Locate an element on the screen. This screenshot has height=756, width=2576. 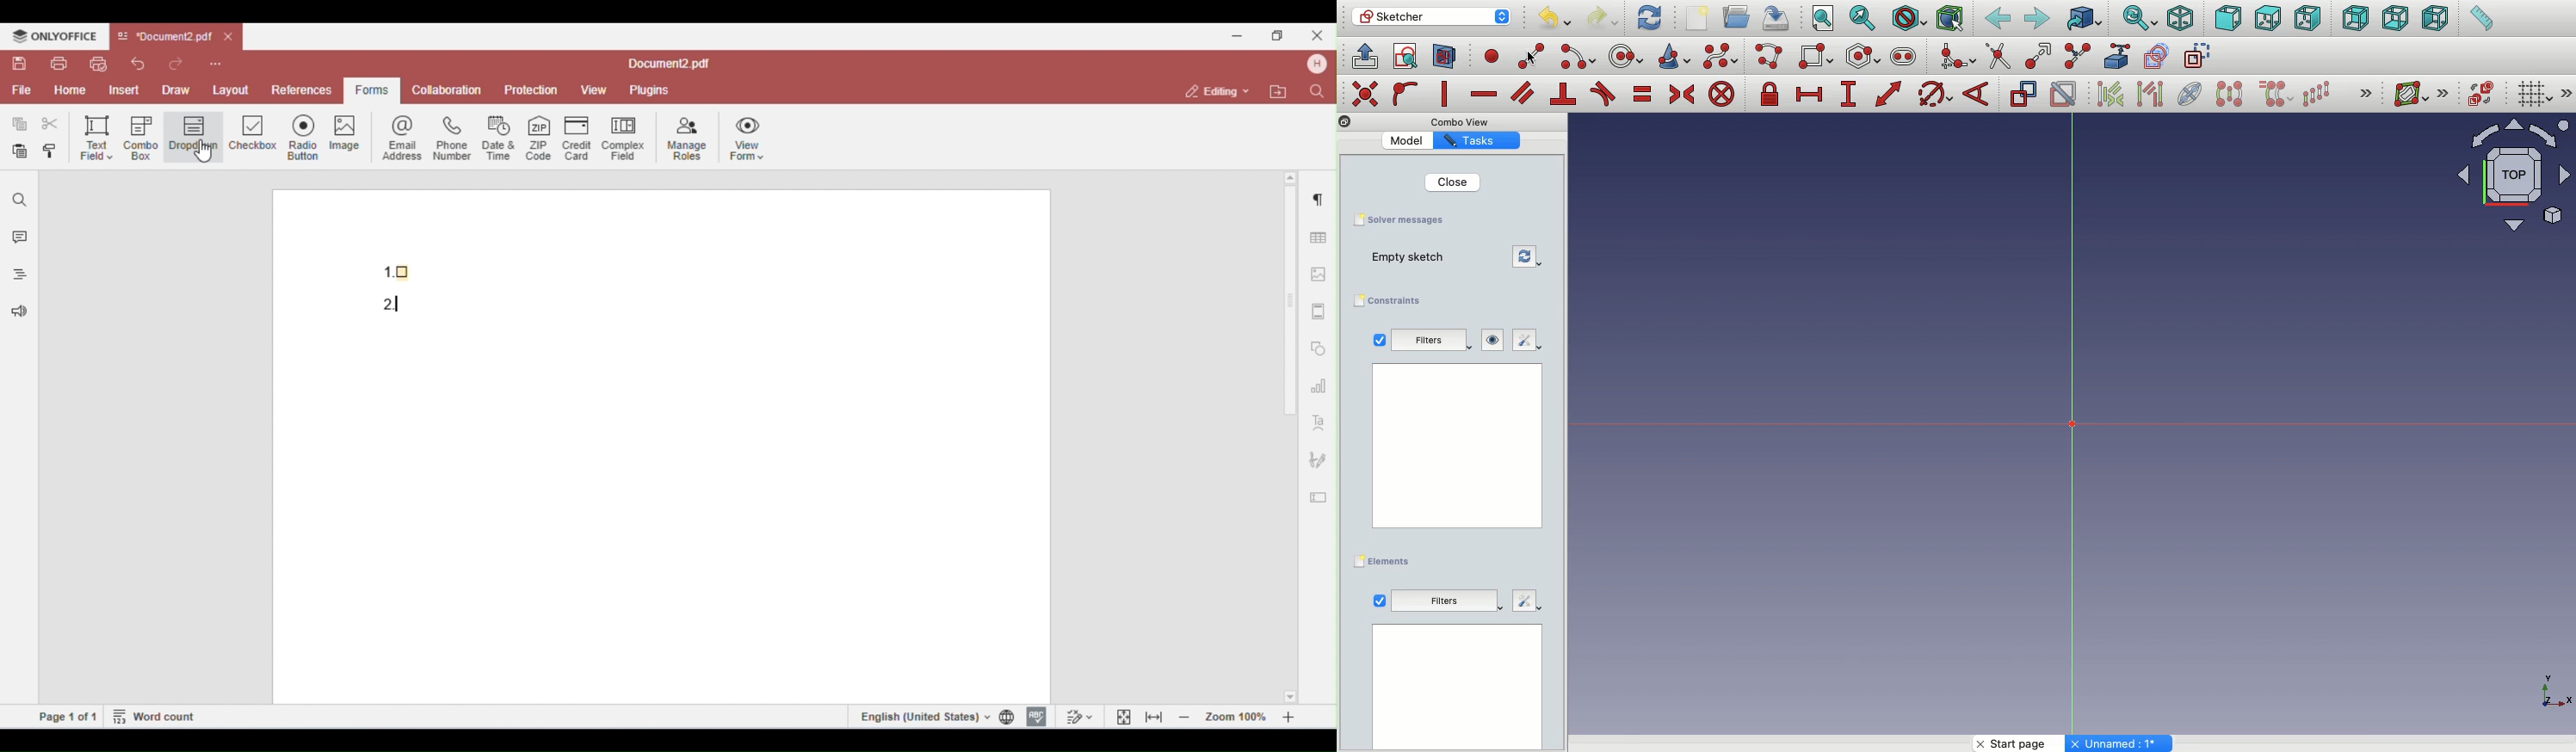
Constrain perpendicular is located at coordinates (1564, 95).